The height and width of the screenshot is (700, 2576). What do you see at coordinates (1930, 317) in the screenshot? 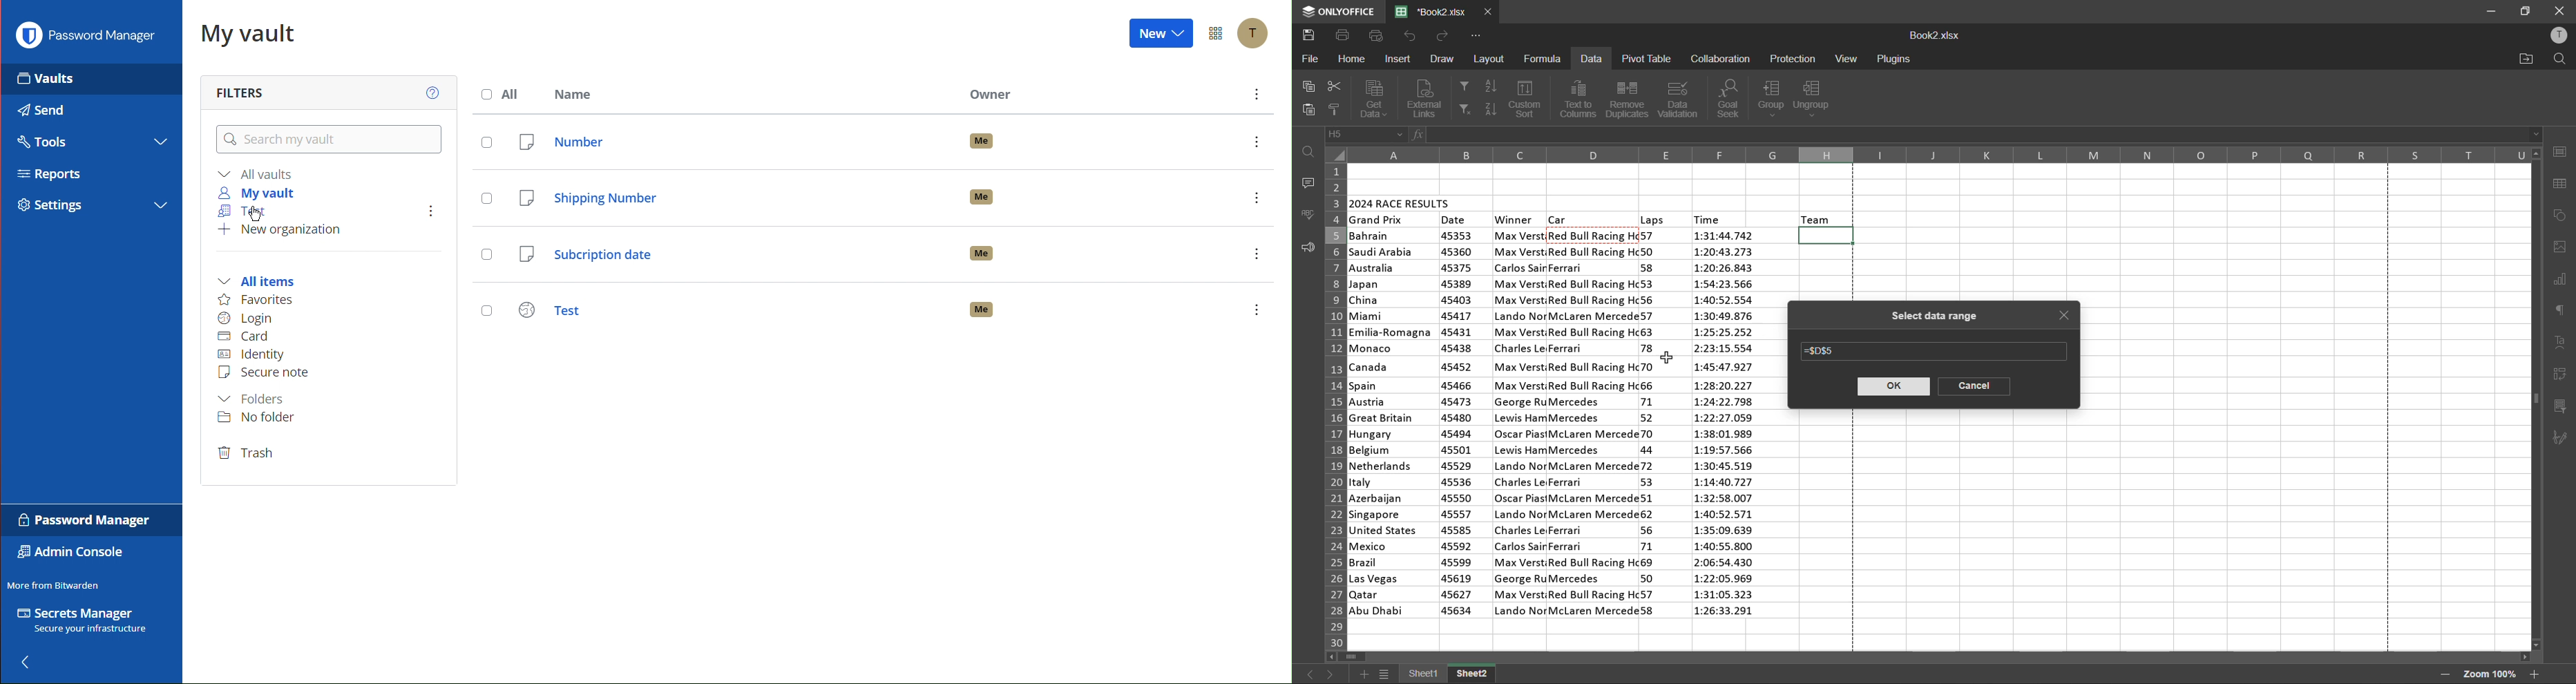
I see `select data range` at bounding box center [1930, 317].